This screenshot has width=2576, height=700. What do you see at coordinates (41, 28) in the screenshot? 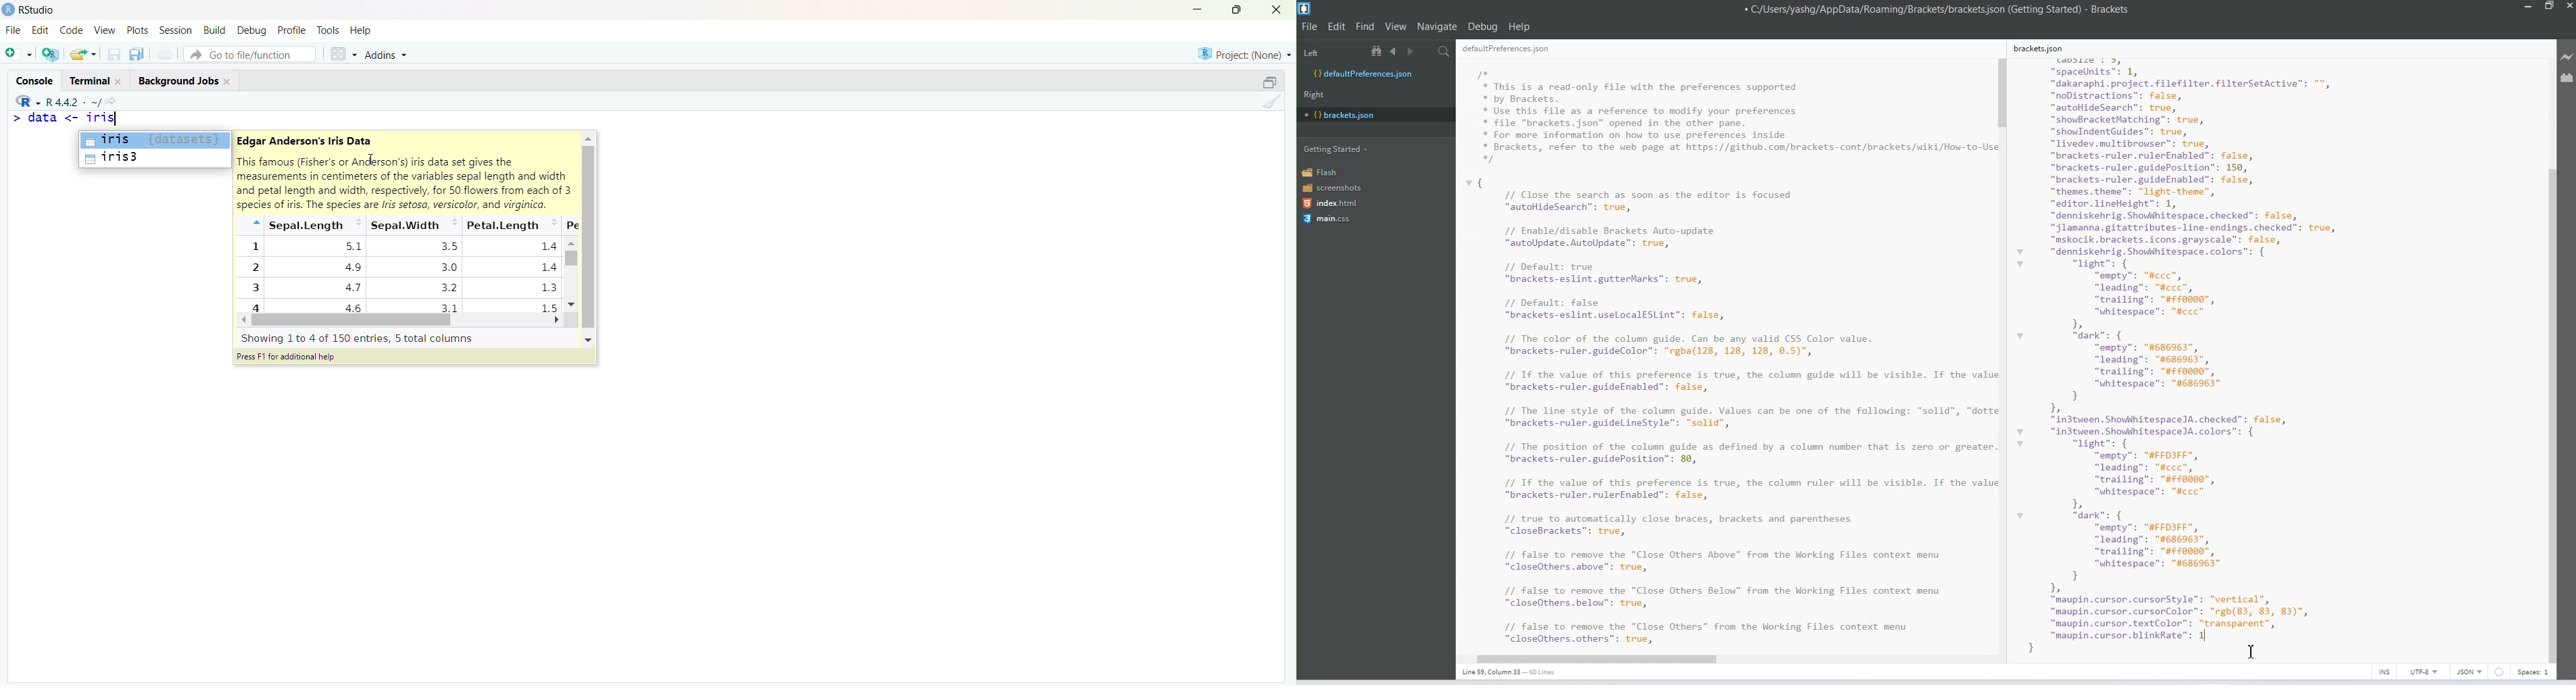
I see `Edit` at bounding box center [41, 28].